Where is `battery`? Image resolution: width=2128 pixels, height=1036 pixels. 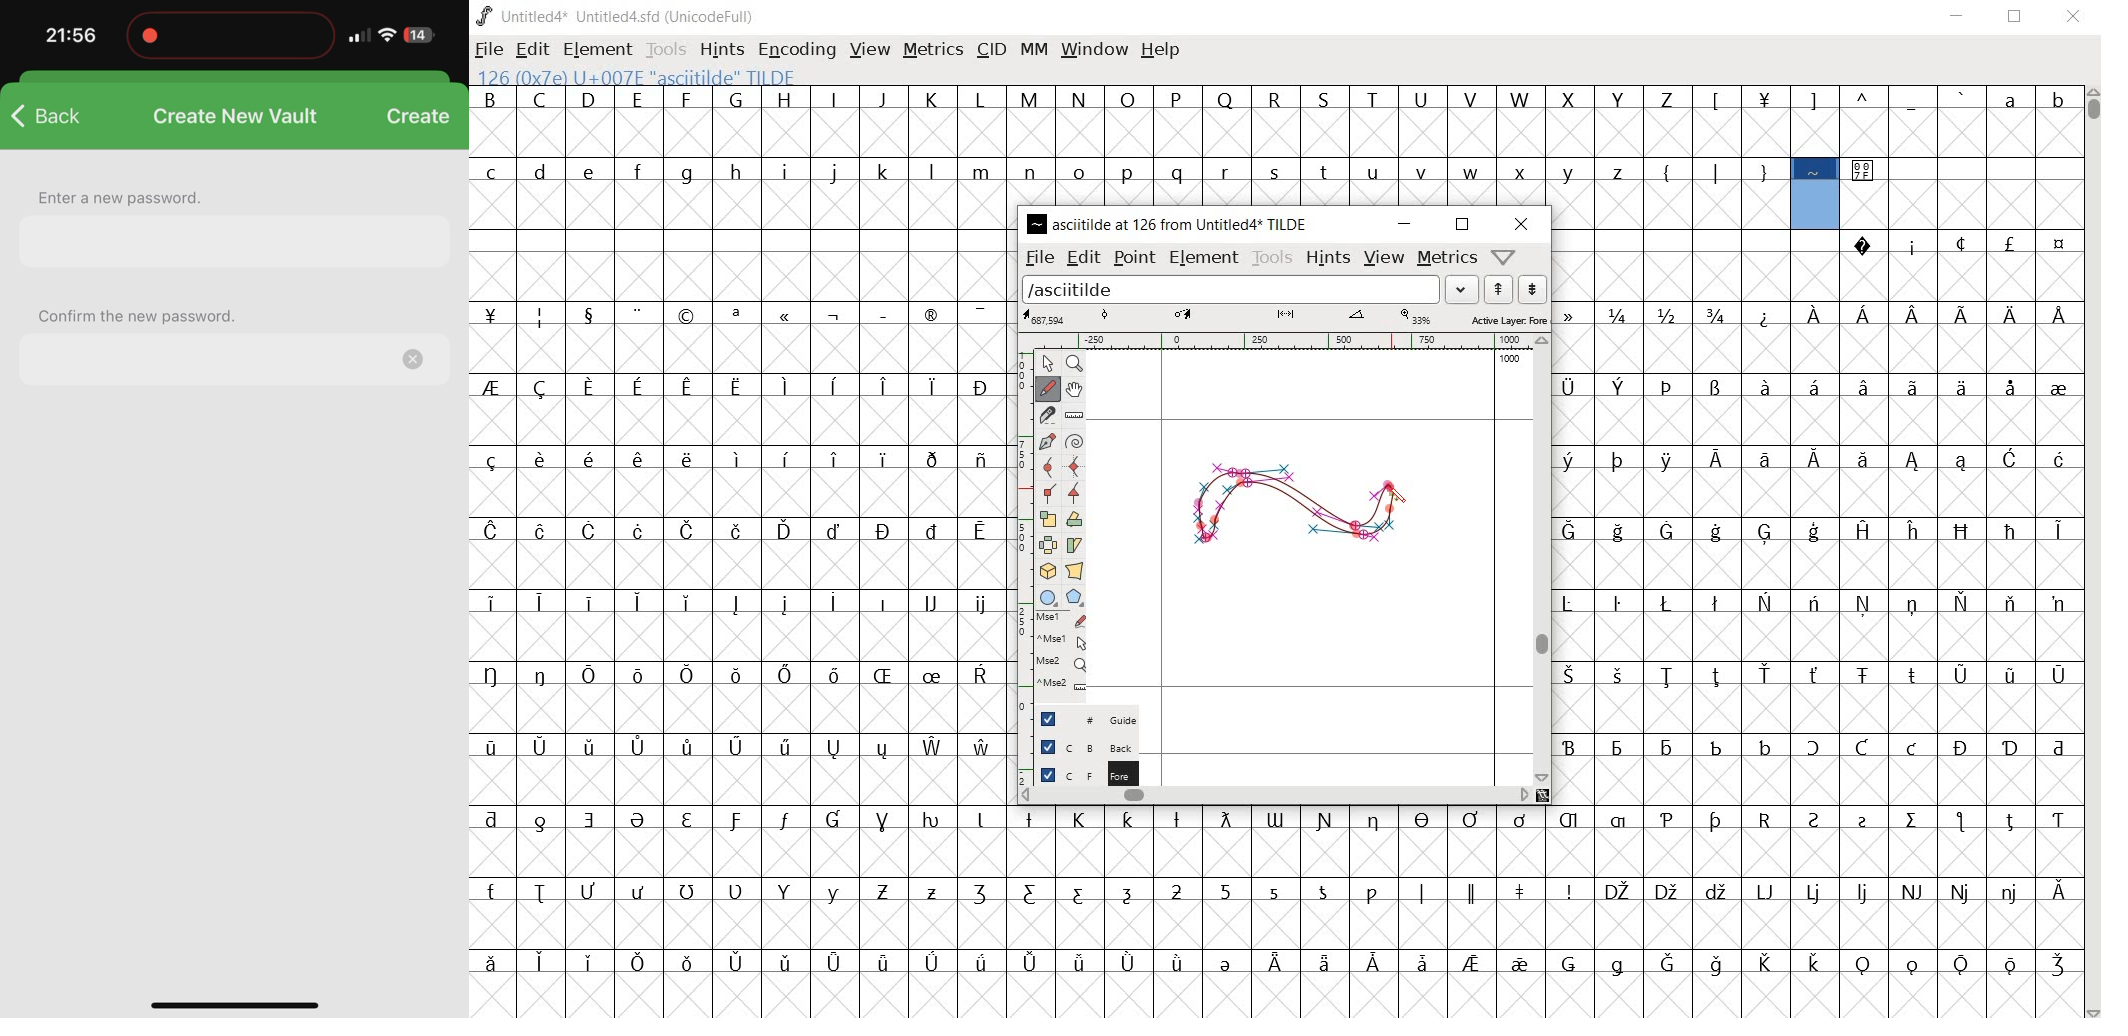 battery is located at coordinates (419, 37).